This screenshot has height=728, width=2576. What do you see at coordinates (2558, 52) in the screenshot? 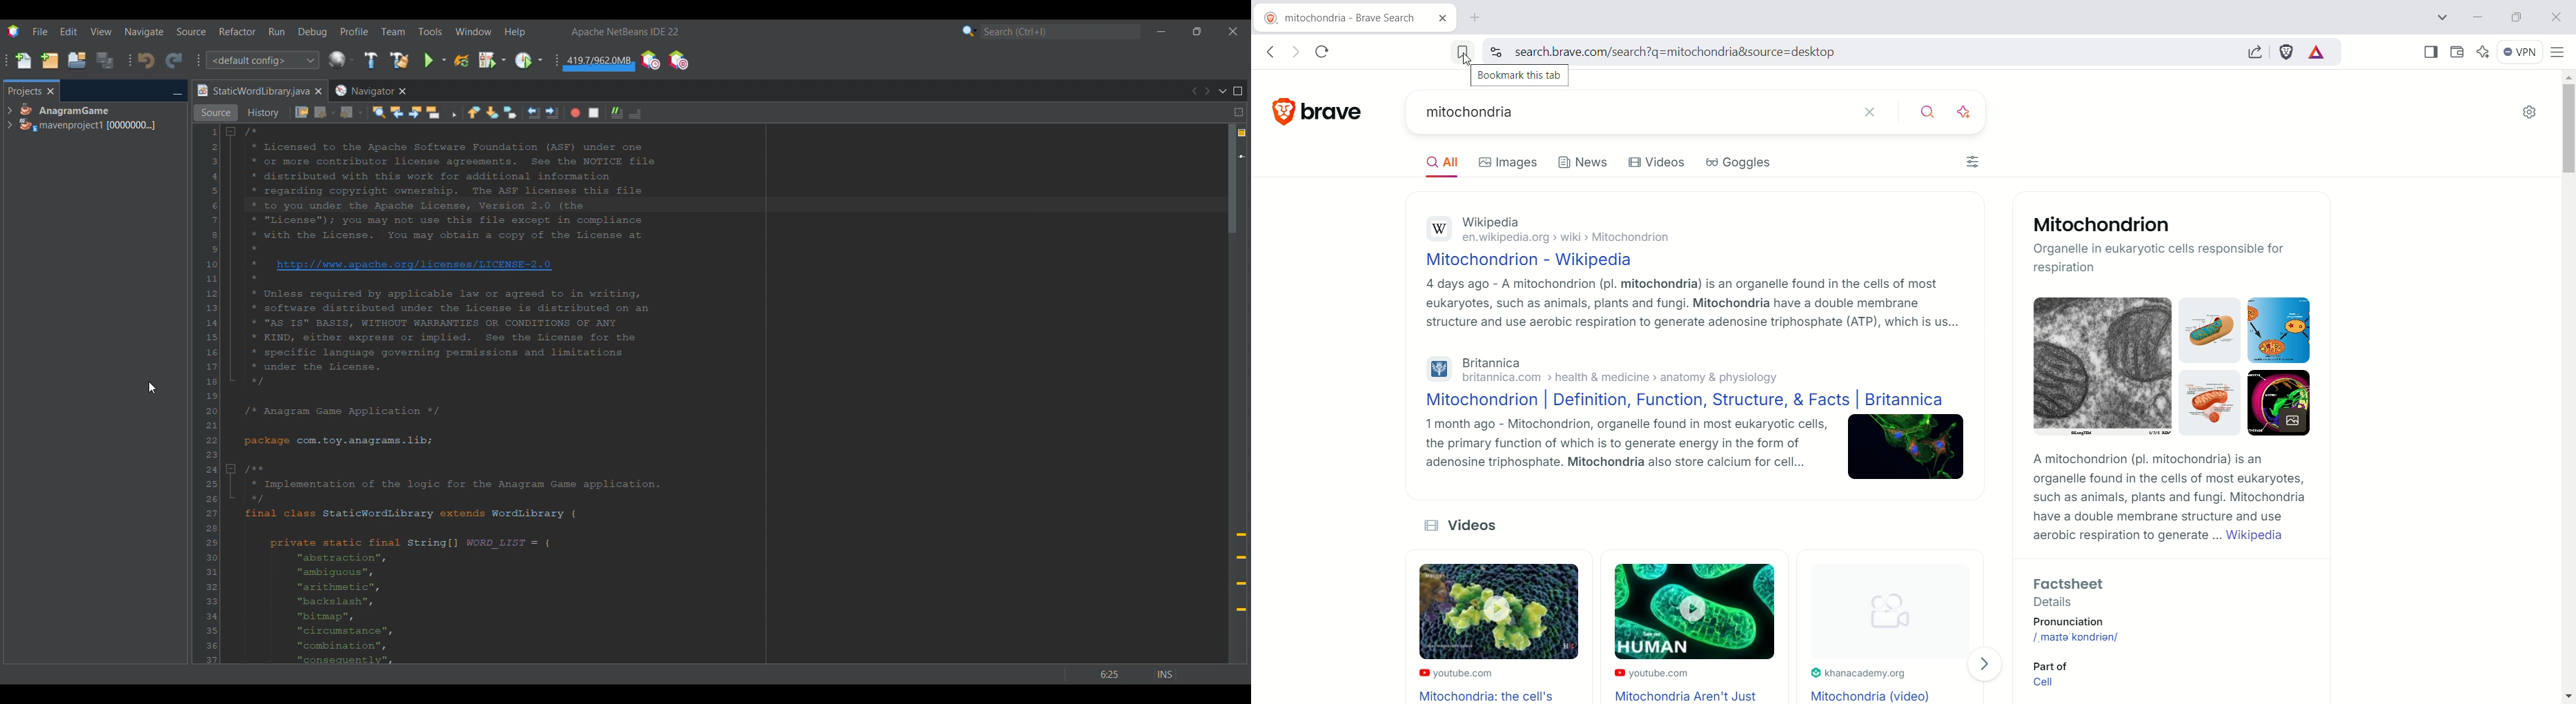
I see `customize and control brave` at bounding box center [2558, 52].